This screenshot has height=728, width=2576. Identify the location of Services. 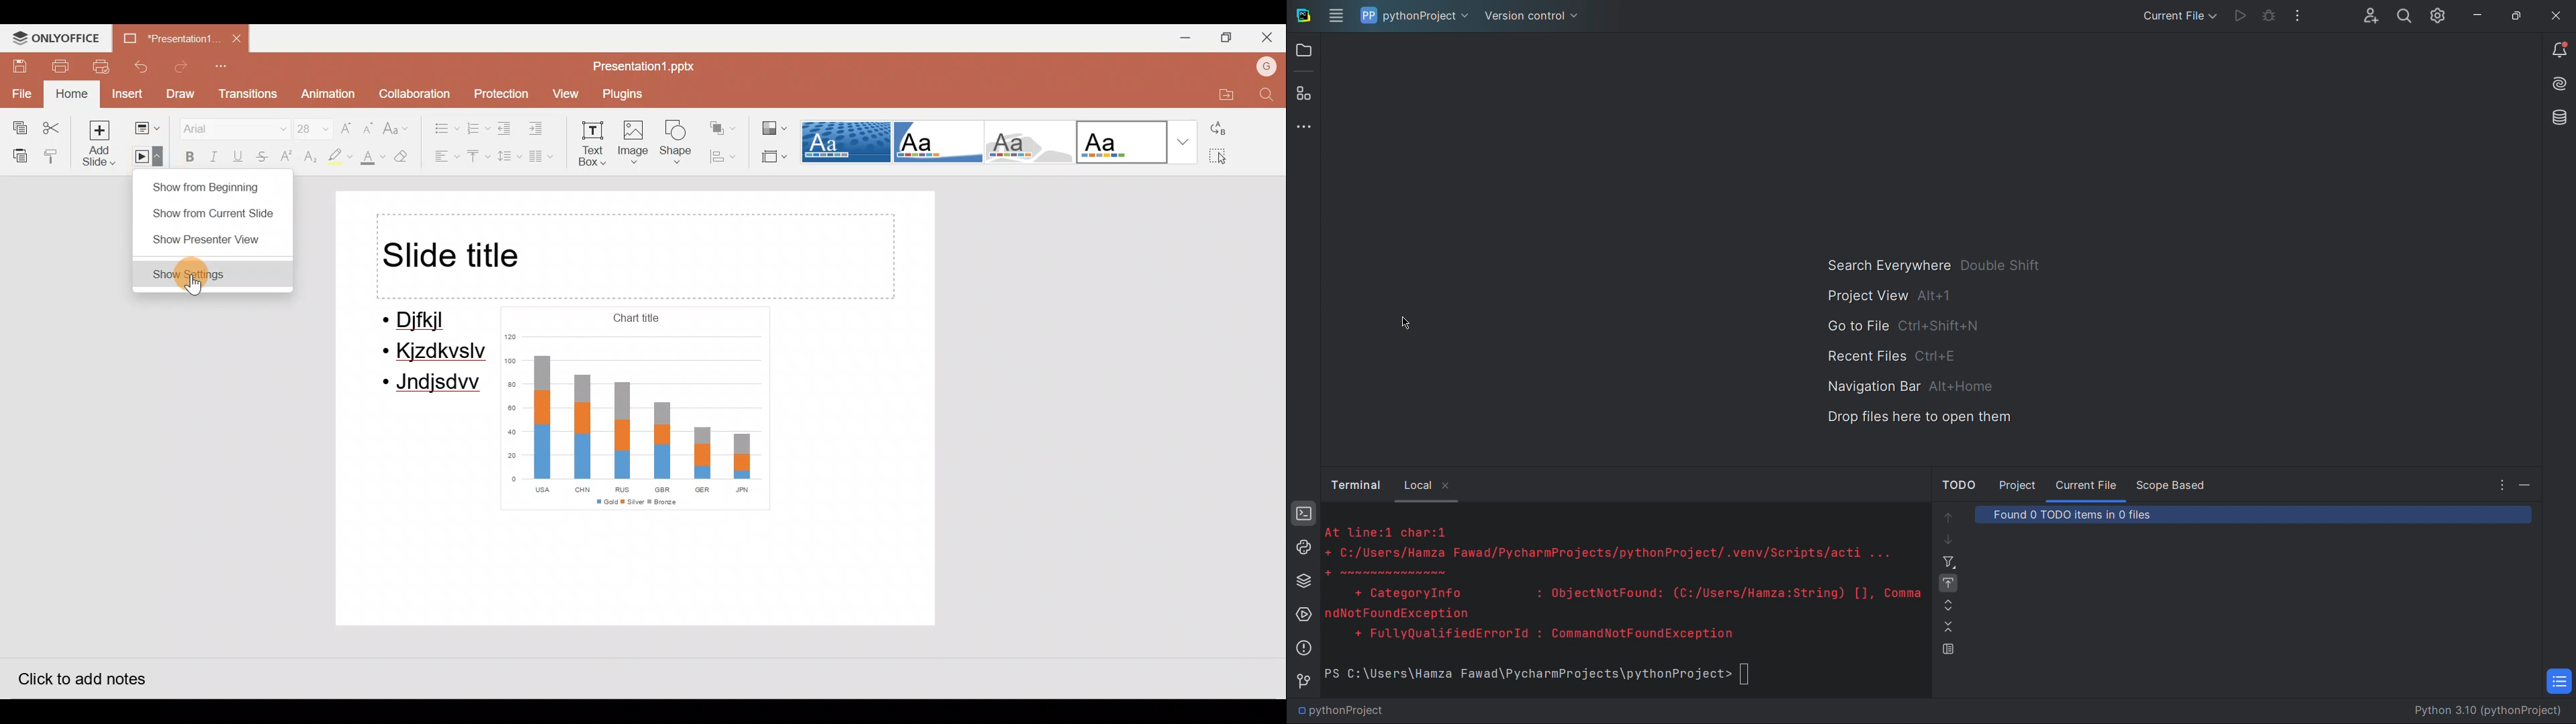
(1301, 614).